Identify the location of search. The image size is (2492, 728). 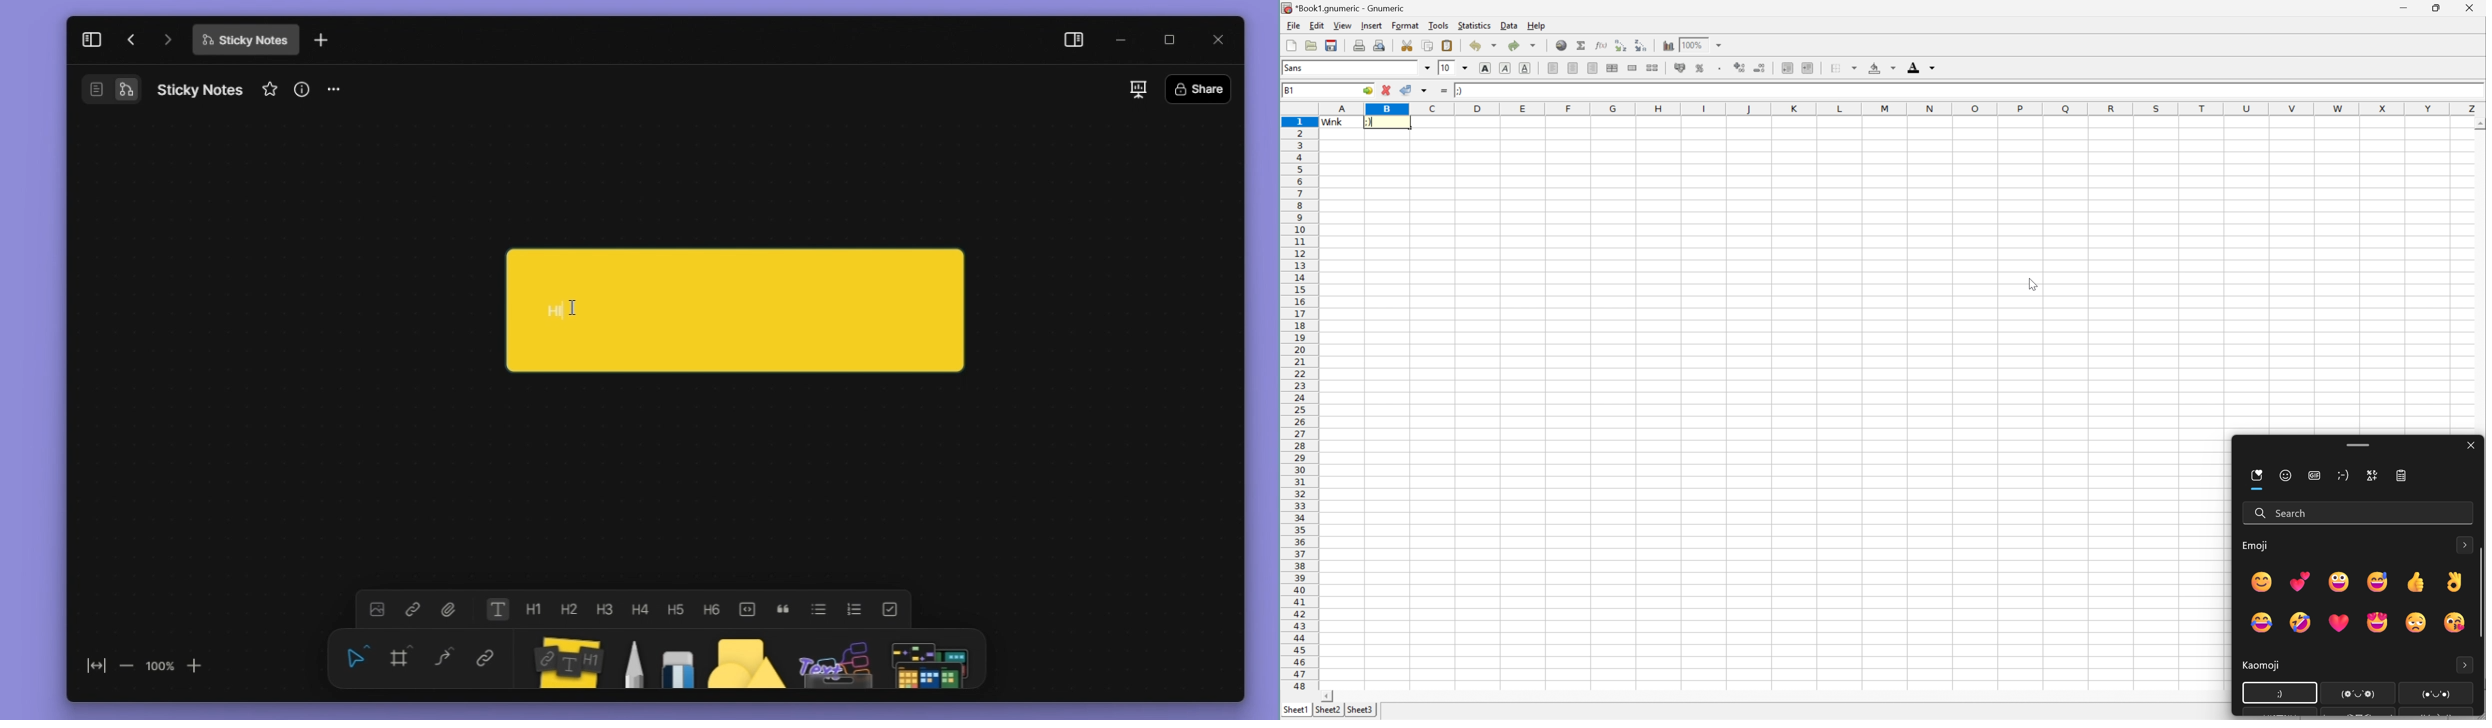
(2285, 514).